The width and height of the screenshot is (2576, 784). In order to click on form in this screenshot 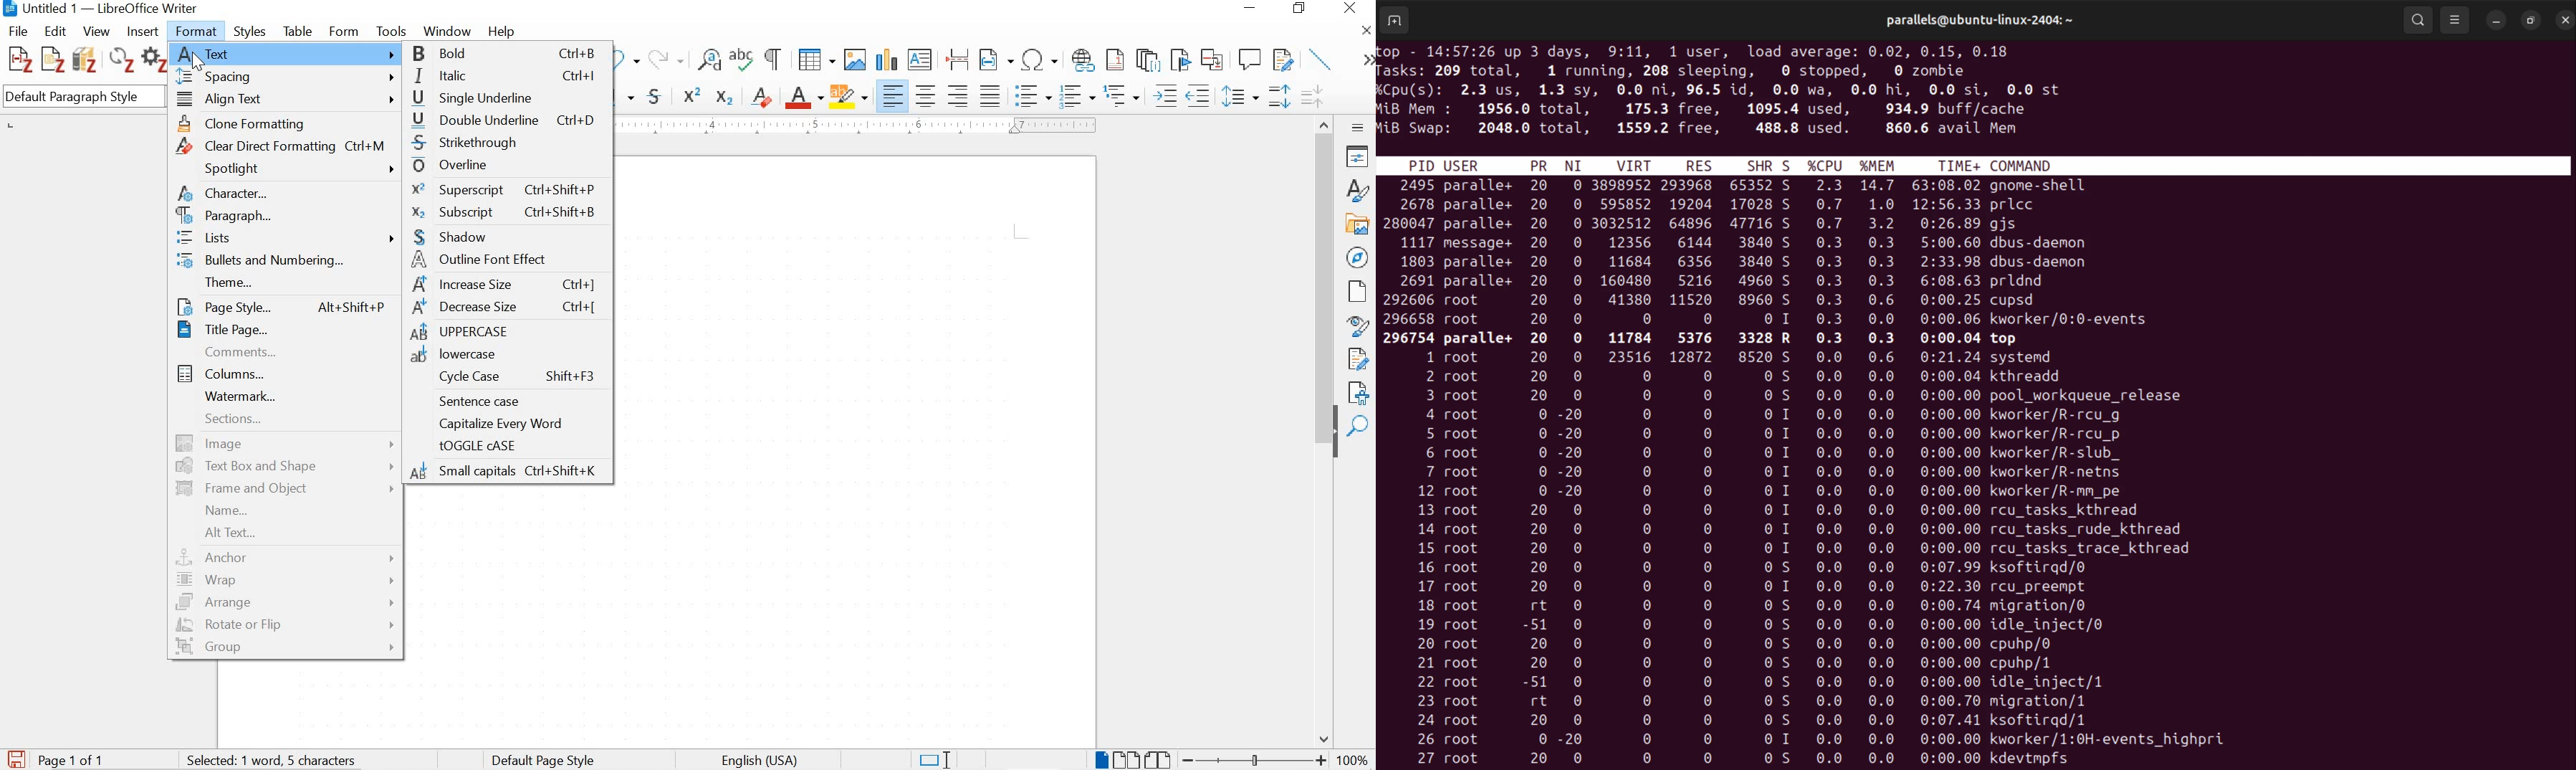, I will do `click(345, 29)`.